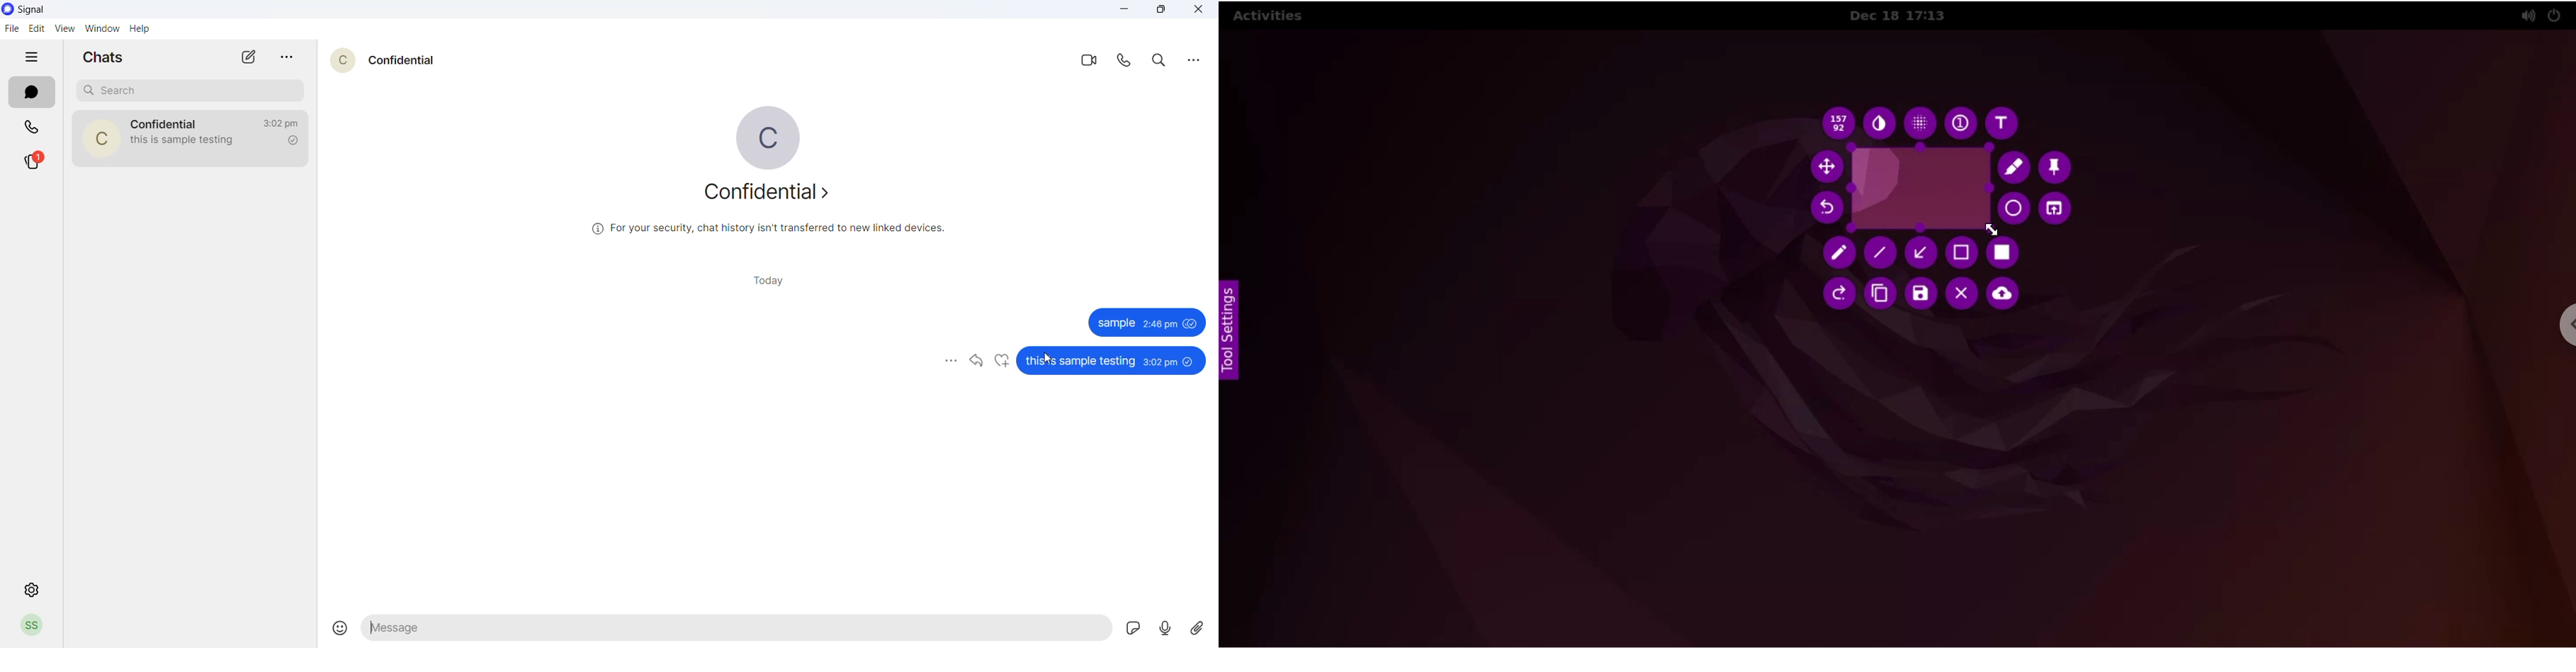 The width and height of the screenshot is (2576, 672). I want to click on call, so click(1126, 62).